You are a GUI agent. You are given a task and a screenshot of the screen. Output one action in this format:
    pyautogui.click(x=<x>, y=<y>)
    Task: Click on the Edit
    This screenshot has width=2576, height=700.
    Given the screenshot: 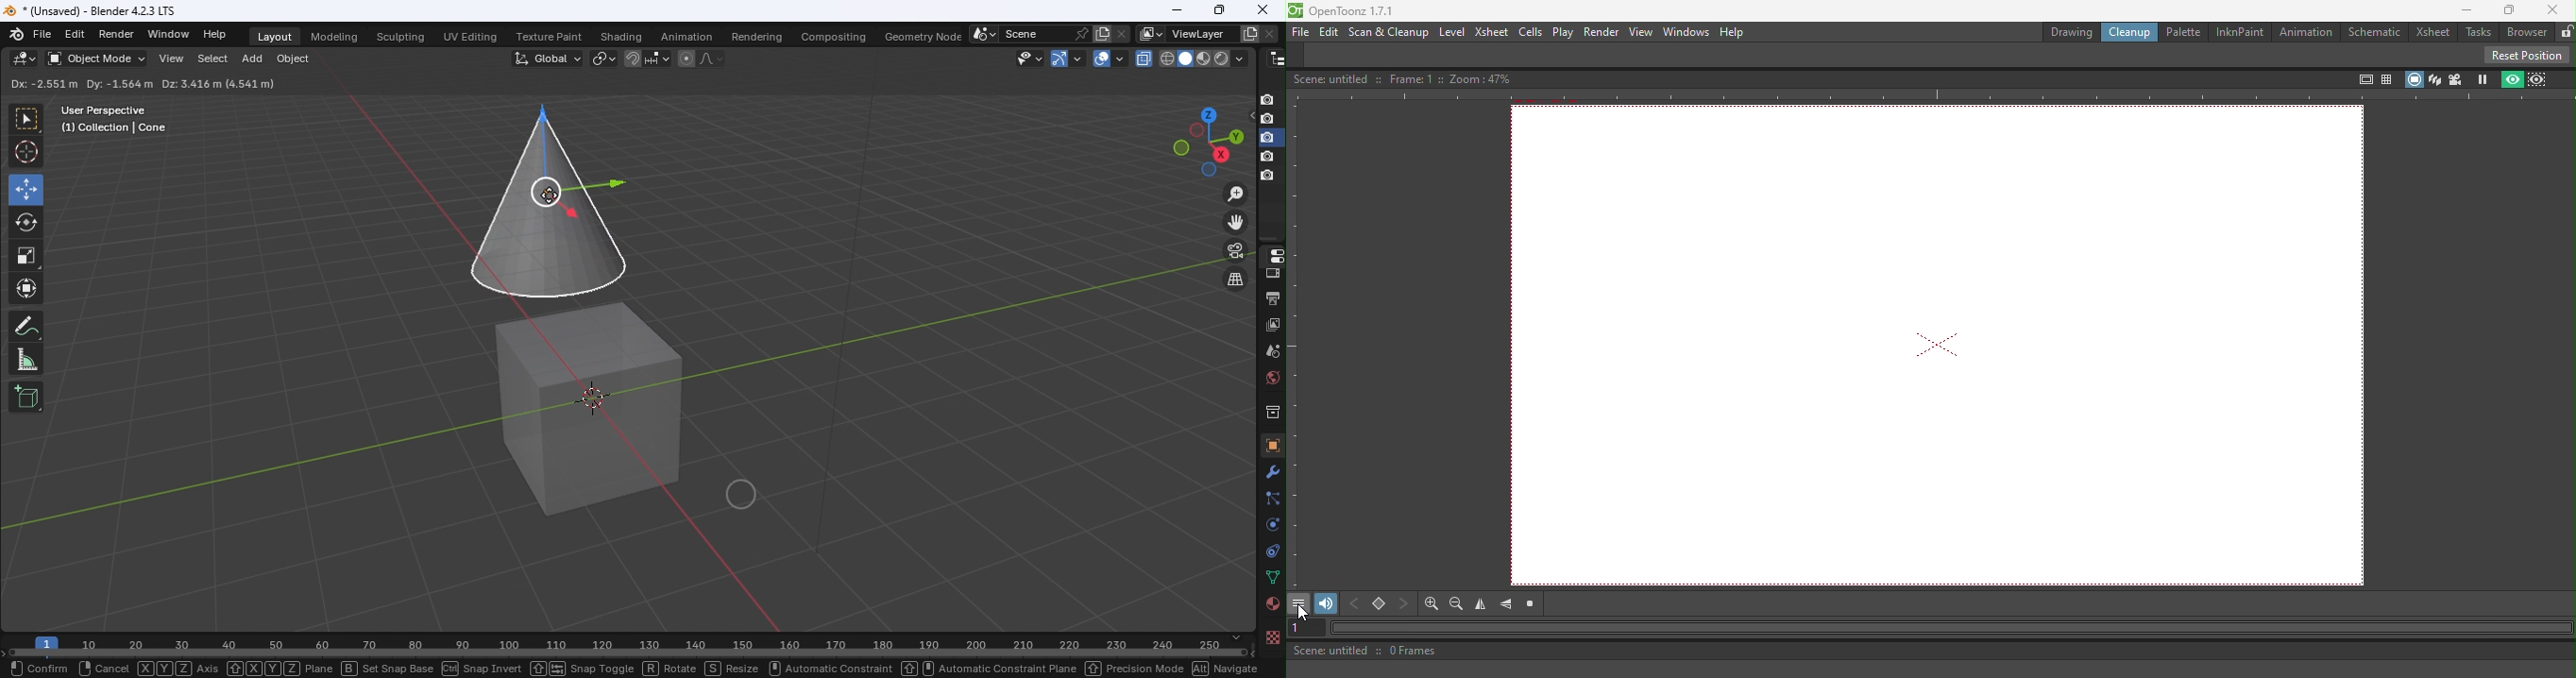 What is the action you would take?
    pyautogui.click(x=1328, y=31)
    